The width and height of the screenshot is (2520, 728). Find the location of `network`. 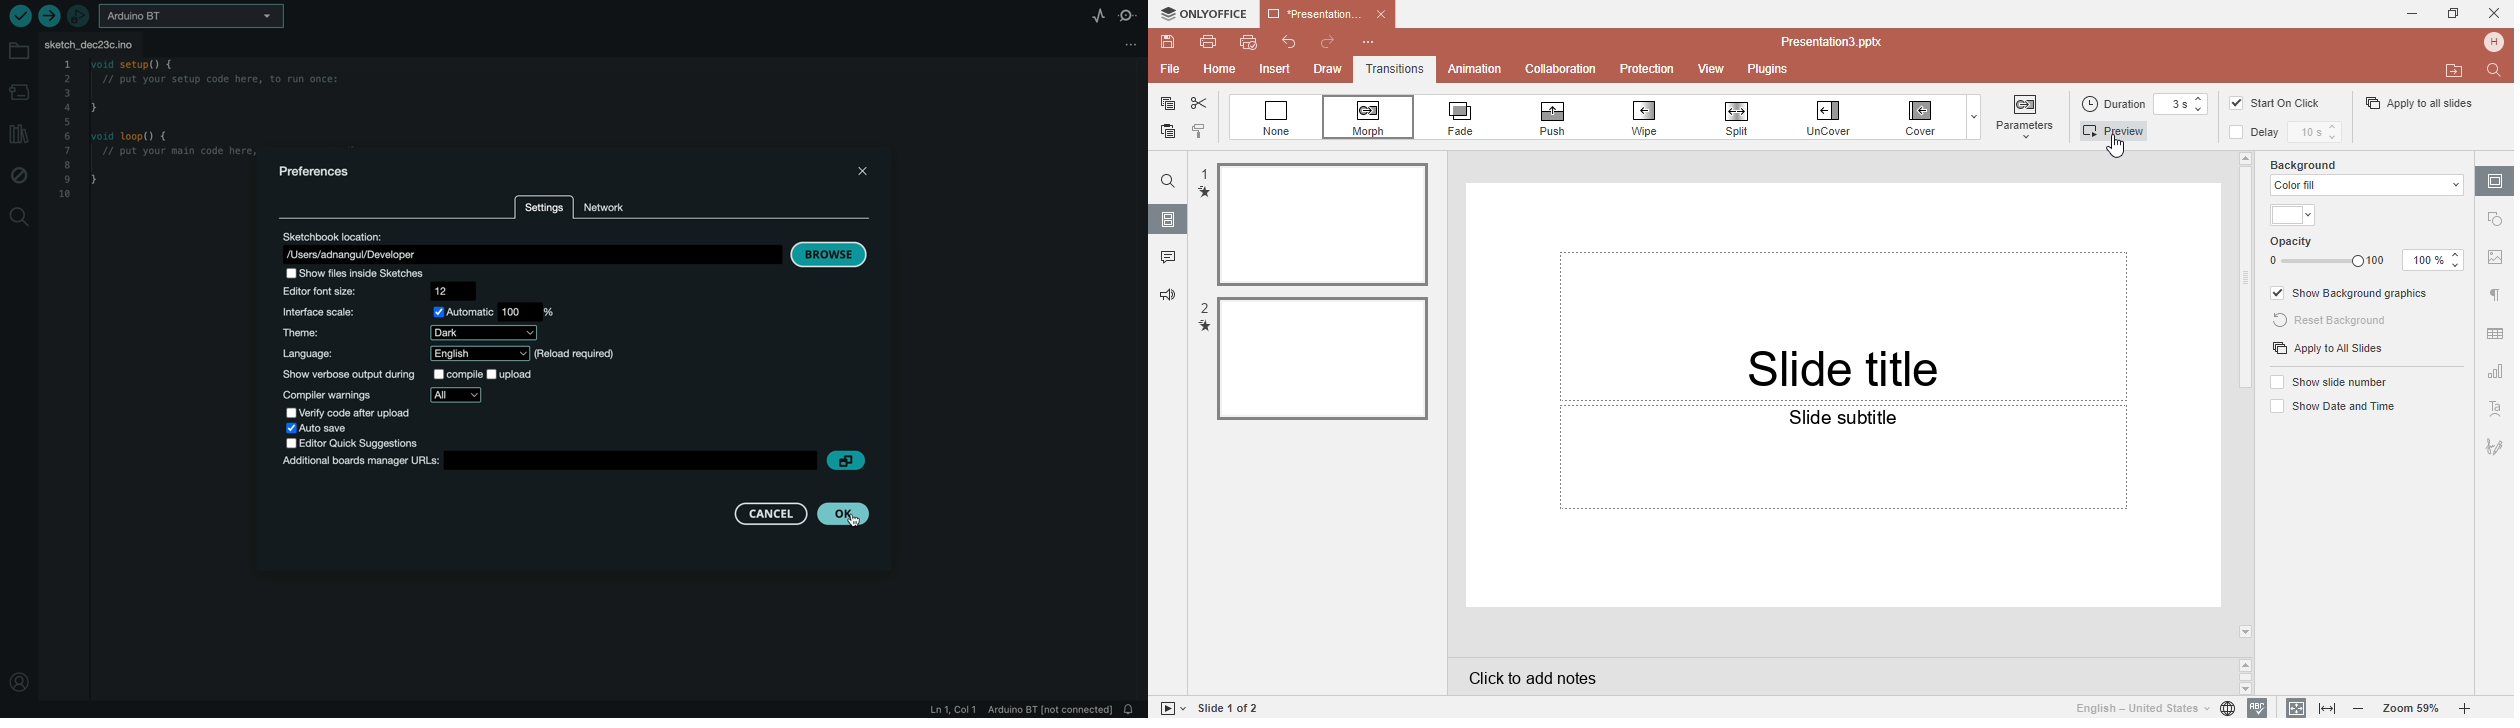

network is located at coordinates (664, 206).